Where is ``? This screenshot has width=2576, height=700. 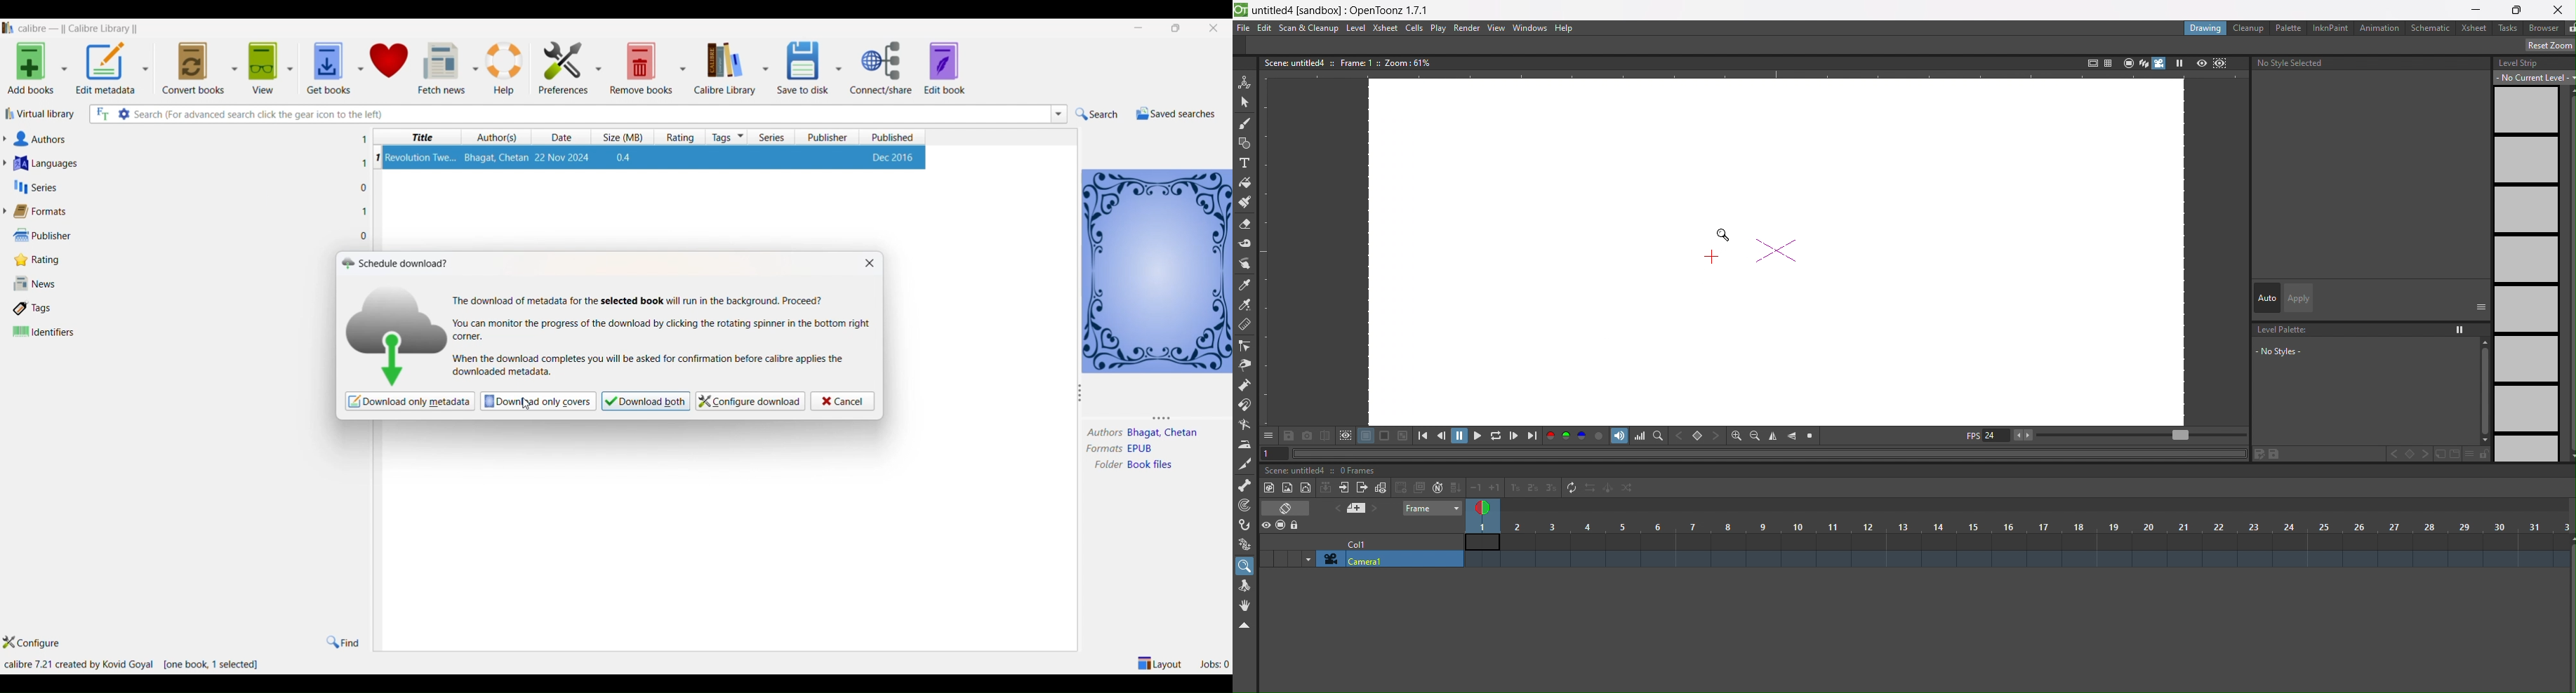  is located at coordinates (1588, 489).